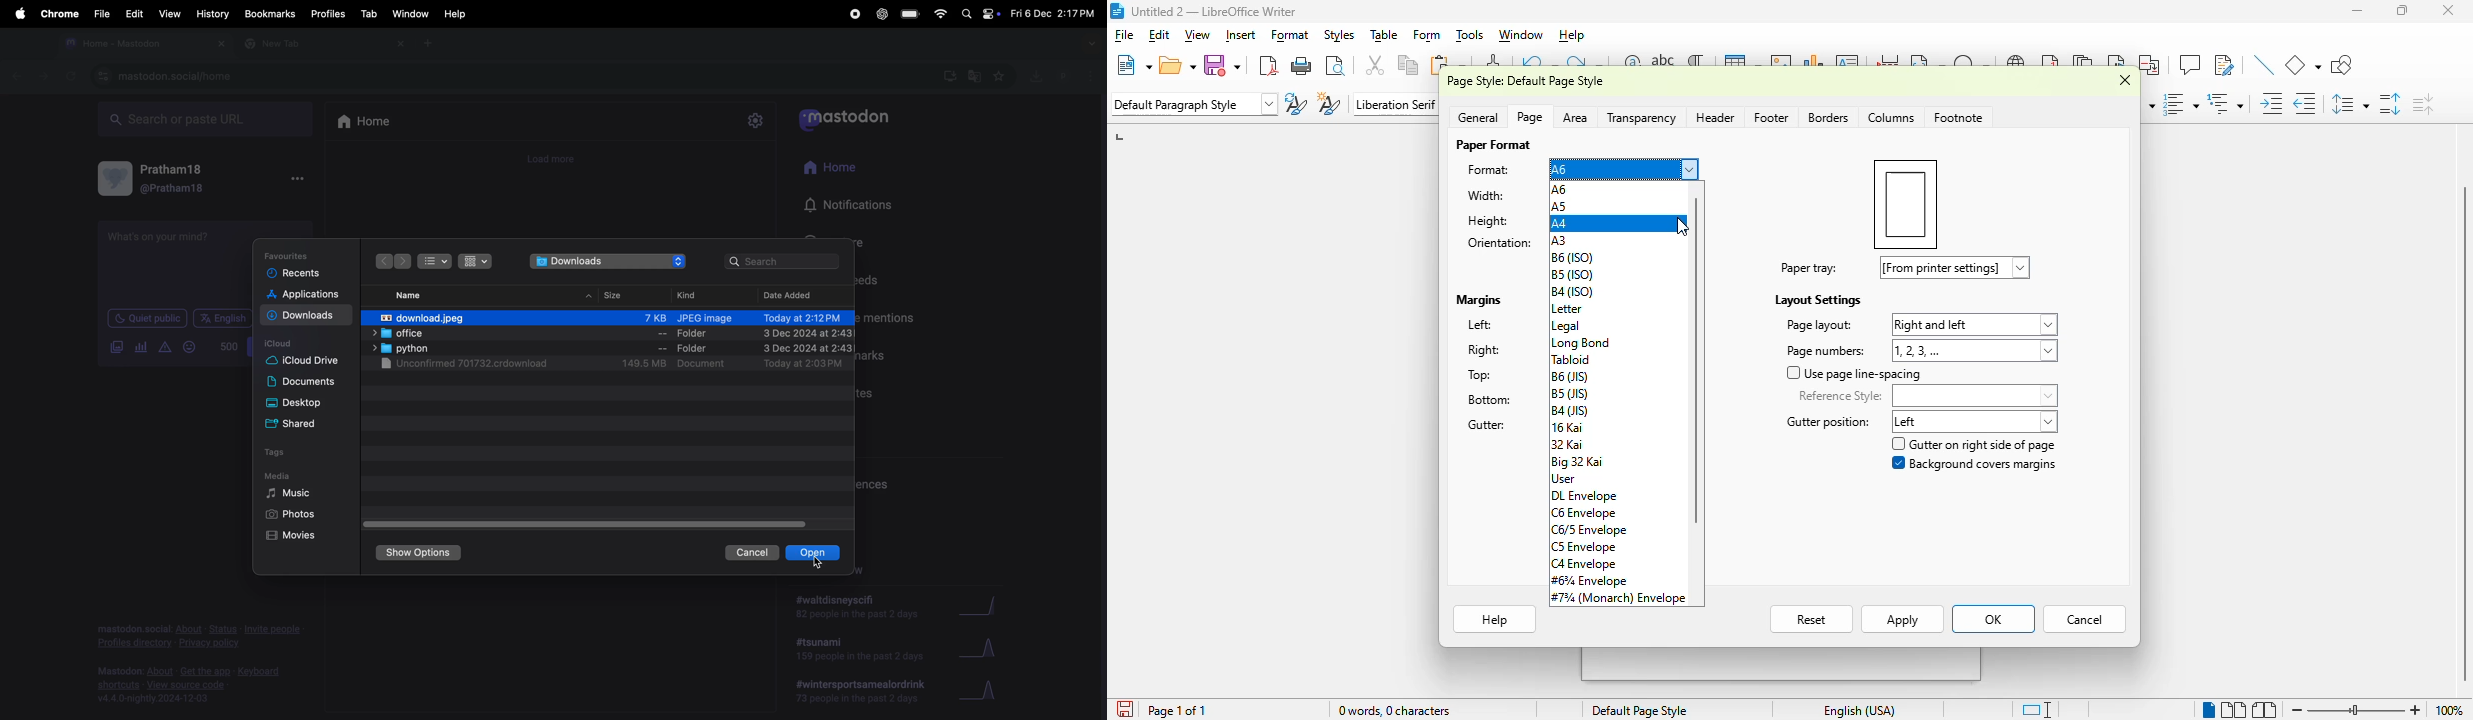 The width and height of the screenshot is (2492, 728). I want to click on wifi, so click(939, 13).